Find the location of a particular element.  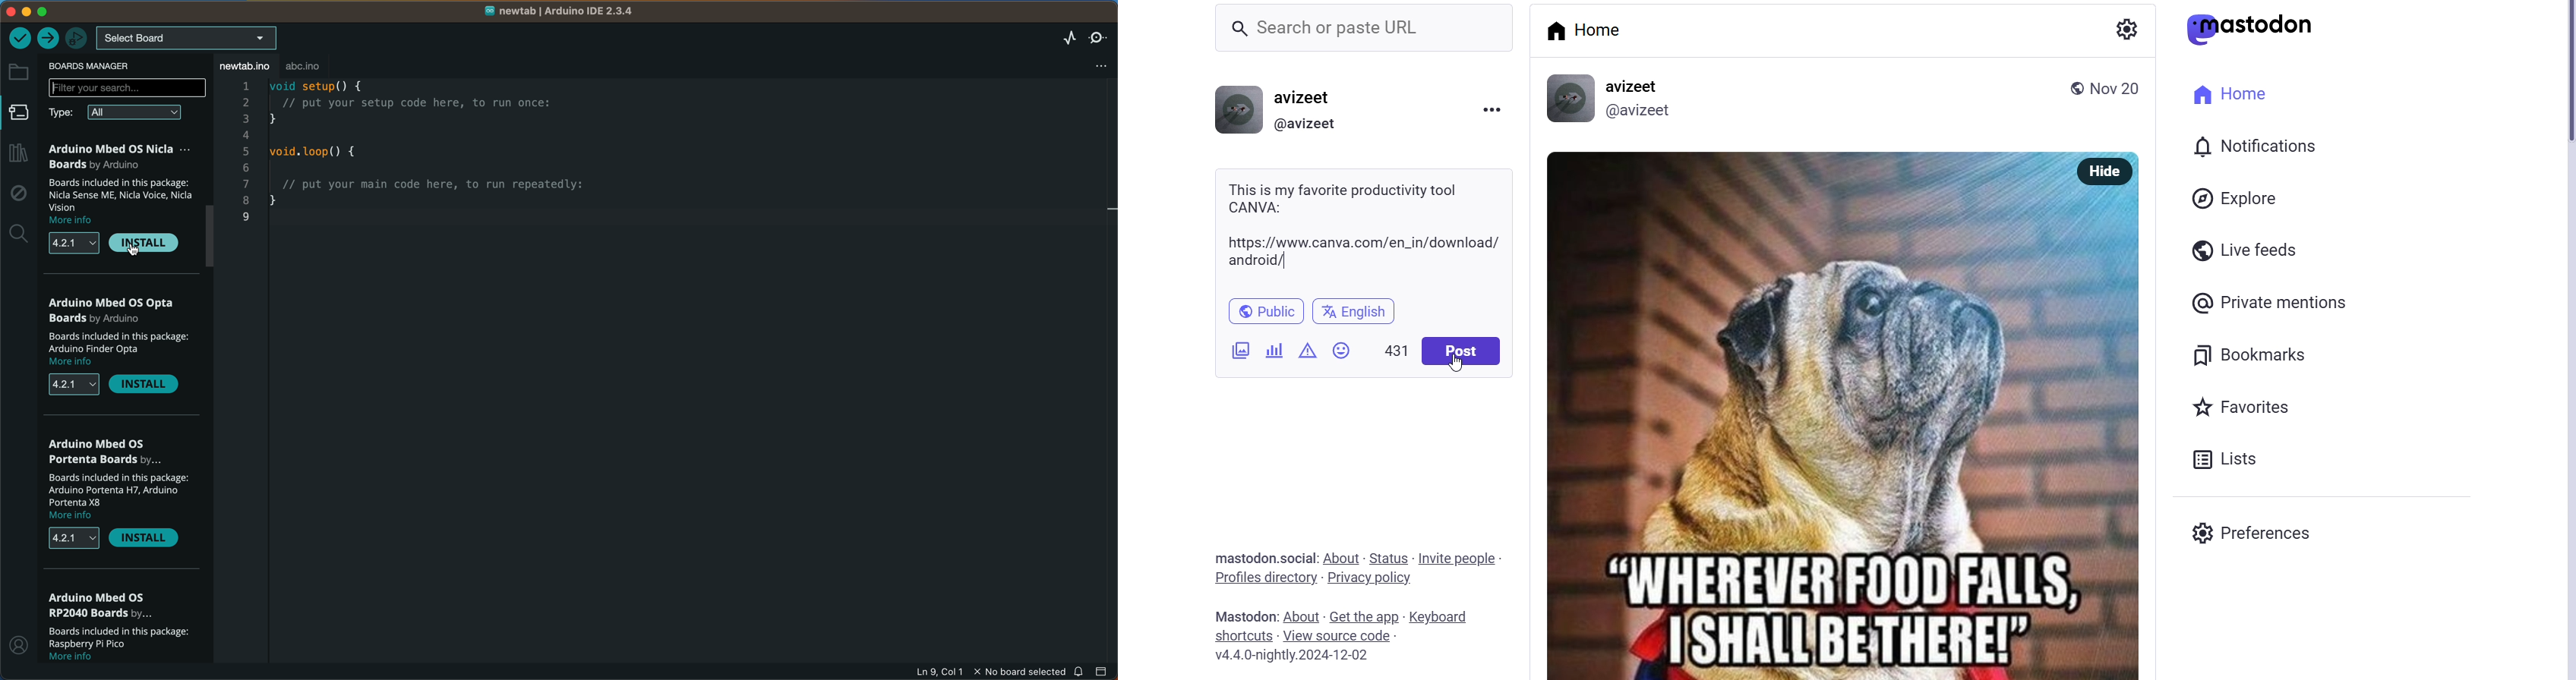

cursor is located at coordinates (131, 250).